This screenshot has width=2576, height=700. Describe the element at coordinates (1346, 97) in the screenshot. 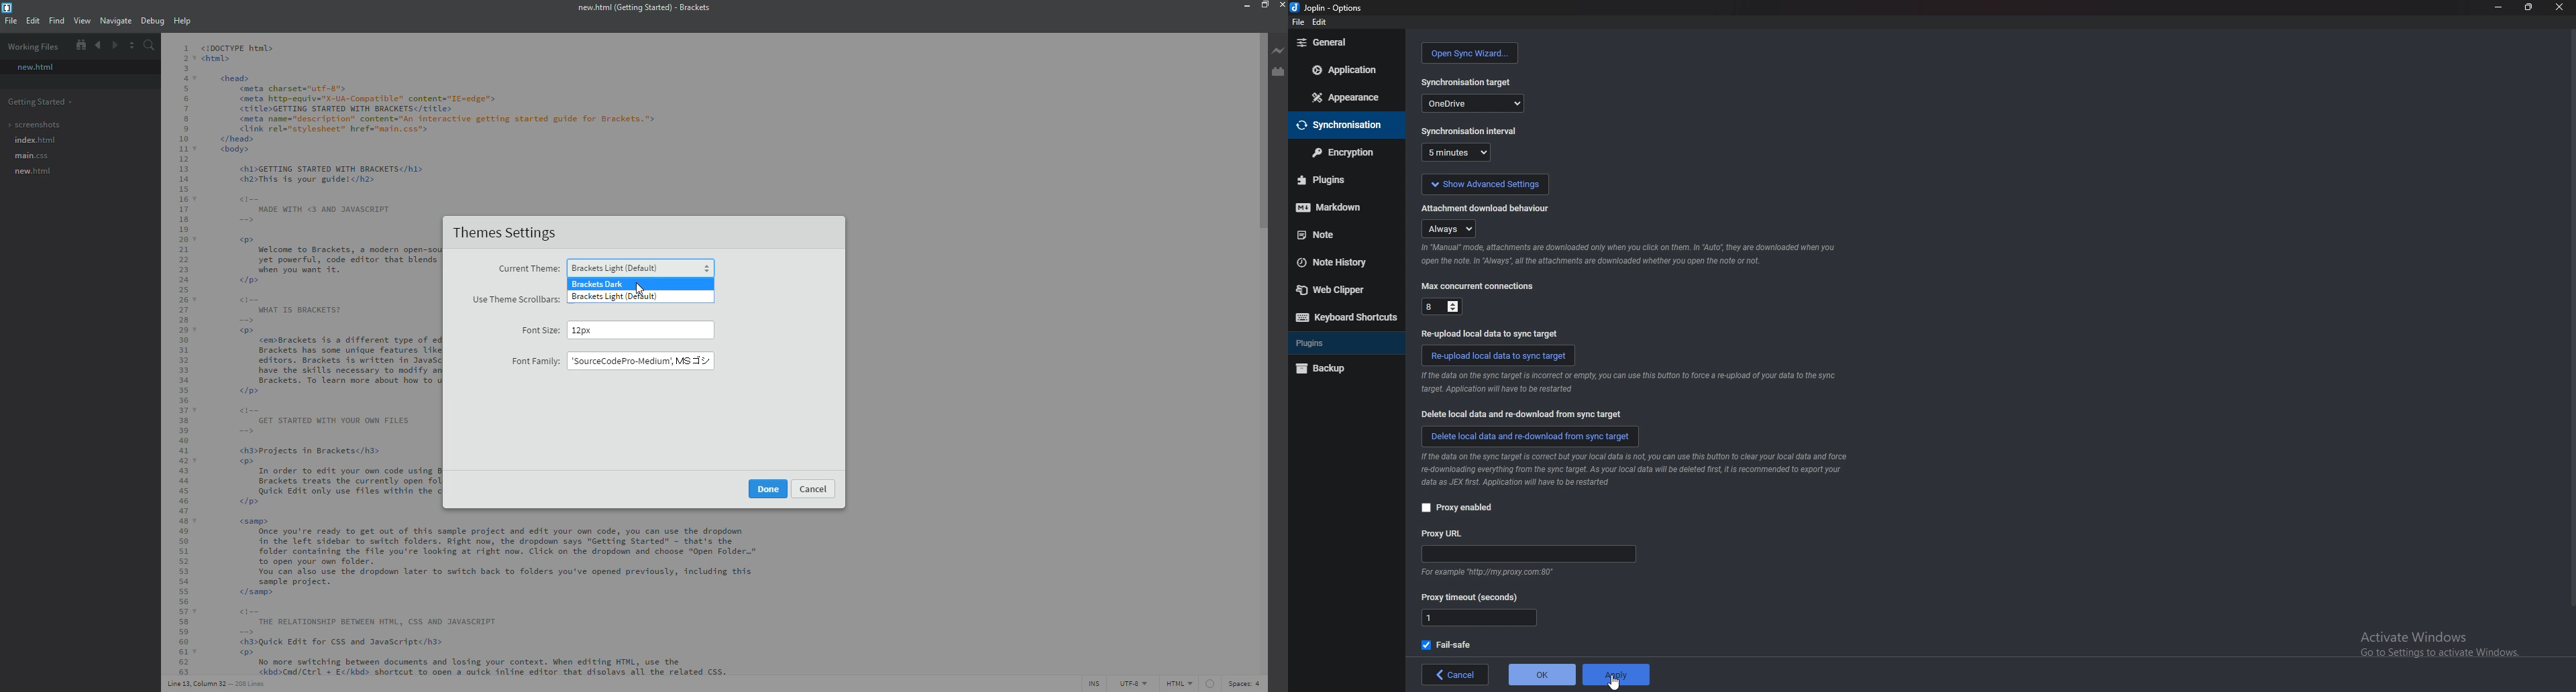

I see `appearance` at that location.